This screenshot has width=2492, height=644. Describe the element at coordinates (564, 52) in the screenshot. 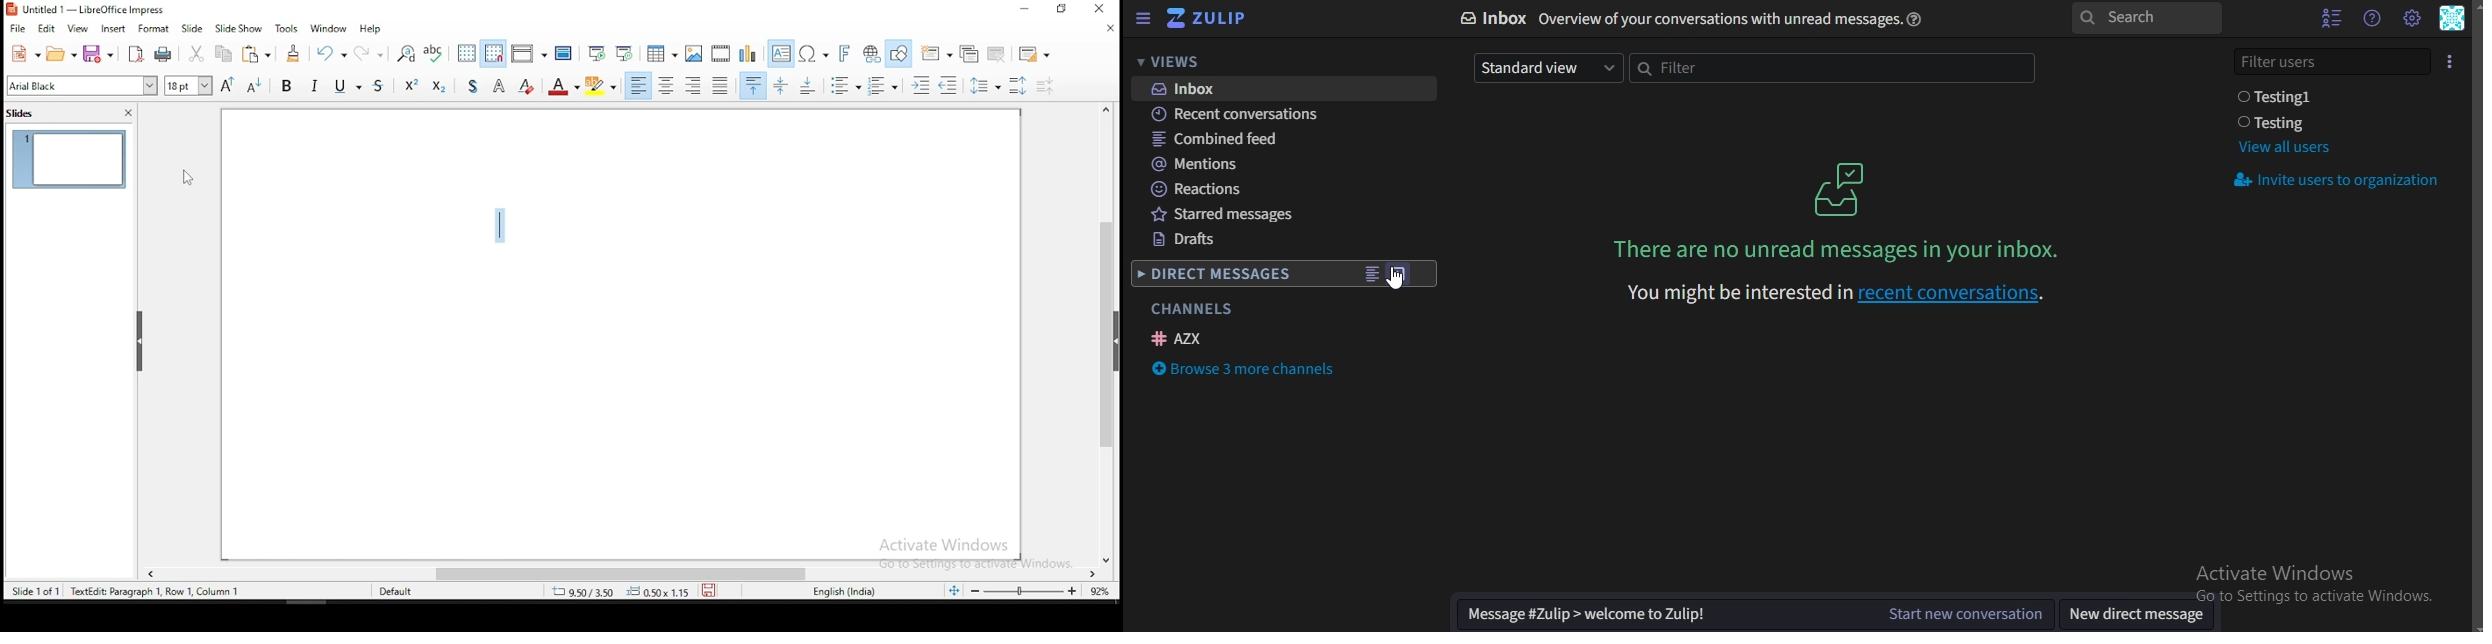

I see `master slide` at that location.